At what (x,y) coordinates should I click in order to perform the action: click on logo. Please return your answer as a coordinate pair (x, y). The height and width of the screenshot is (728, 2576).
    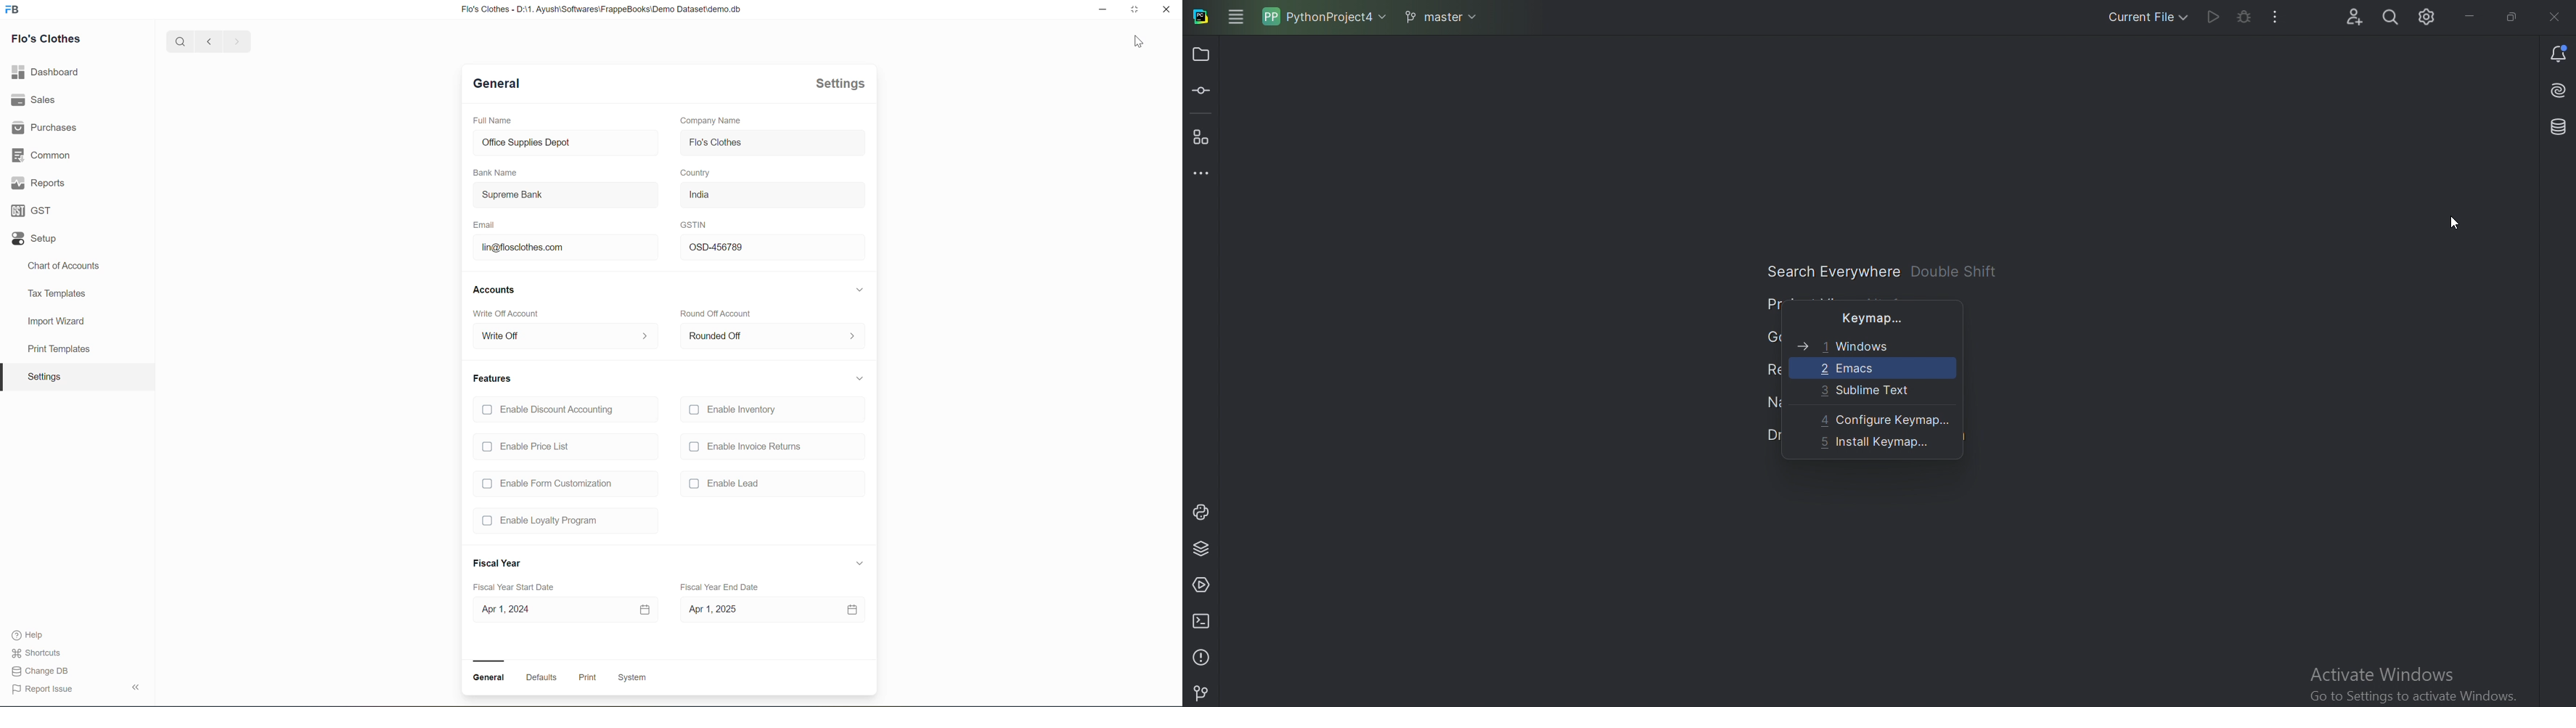
    Looking at the image, I should click on (13, 8).